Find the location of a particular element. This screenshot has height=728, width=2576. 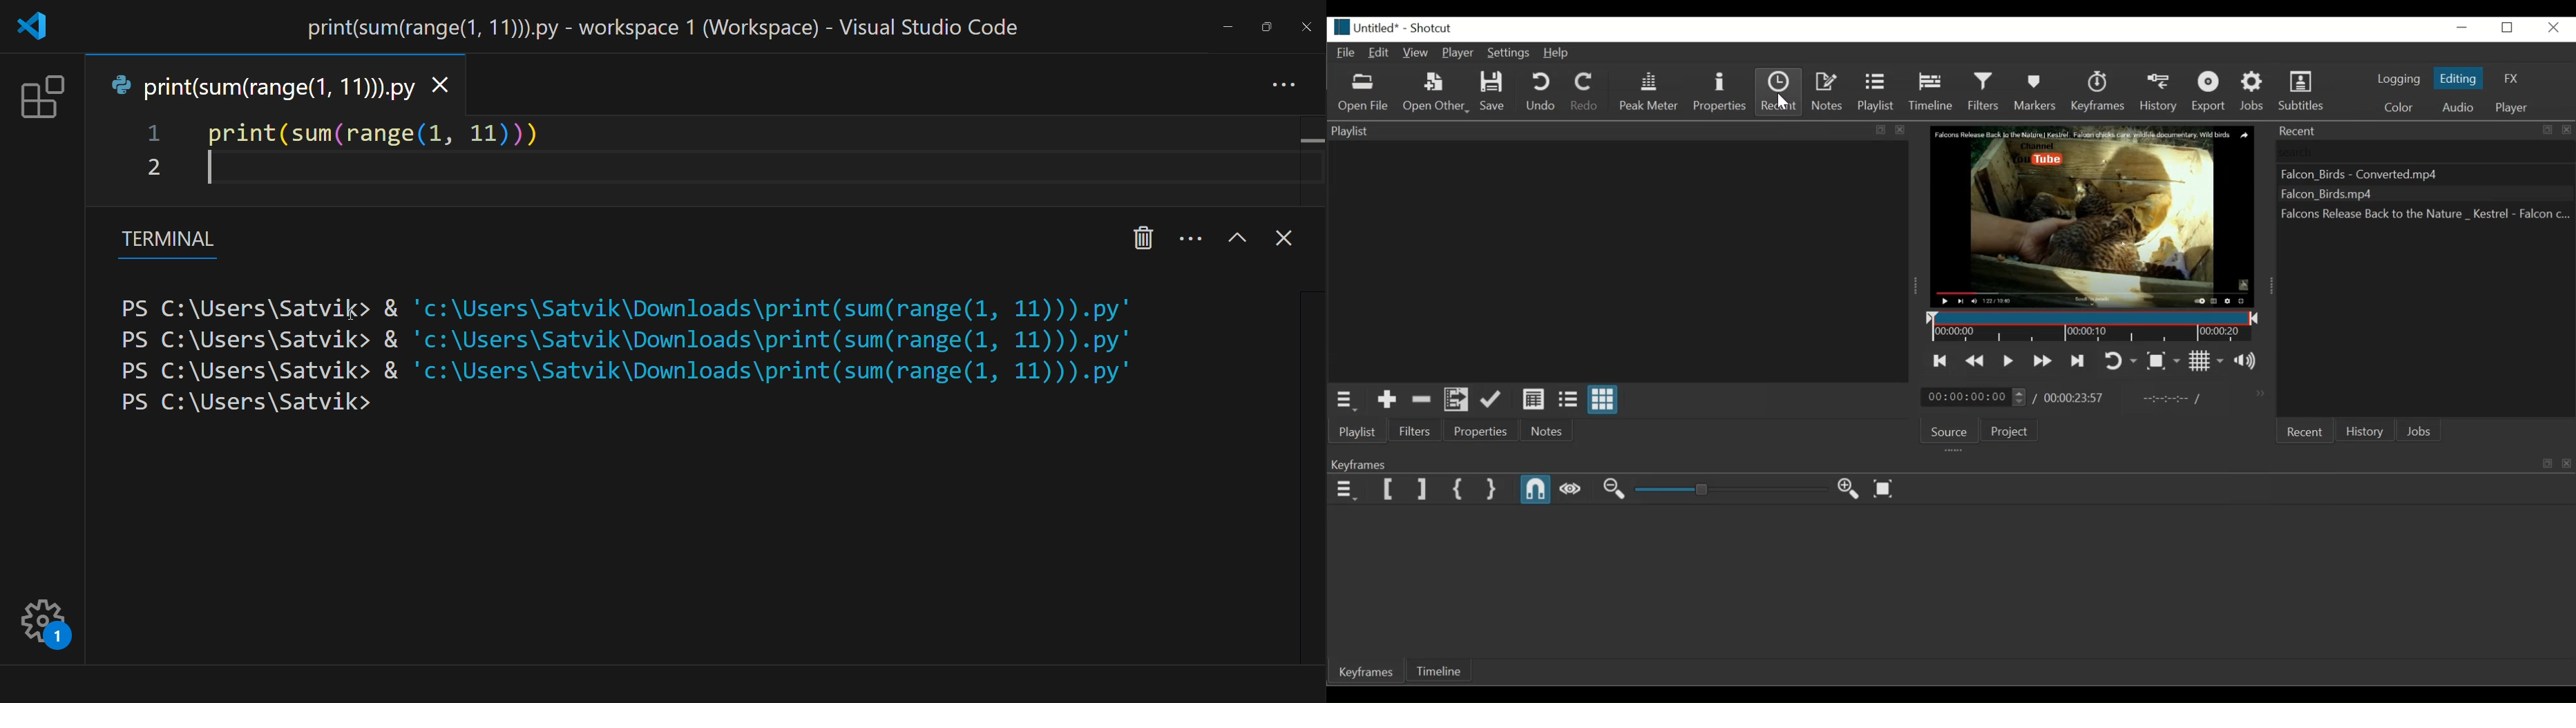

Falcon_Birds -Converted.mp4    Falcon_Birds.mp4    Falcons Release Back to the Nature_Kestrel - Falcon (recent files listed) is located at coordinates (2422, 195).